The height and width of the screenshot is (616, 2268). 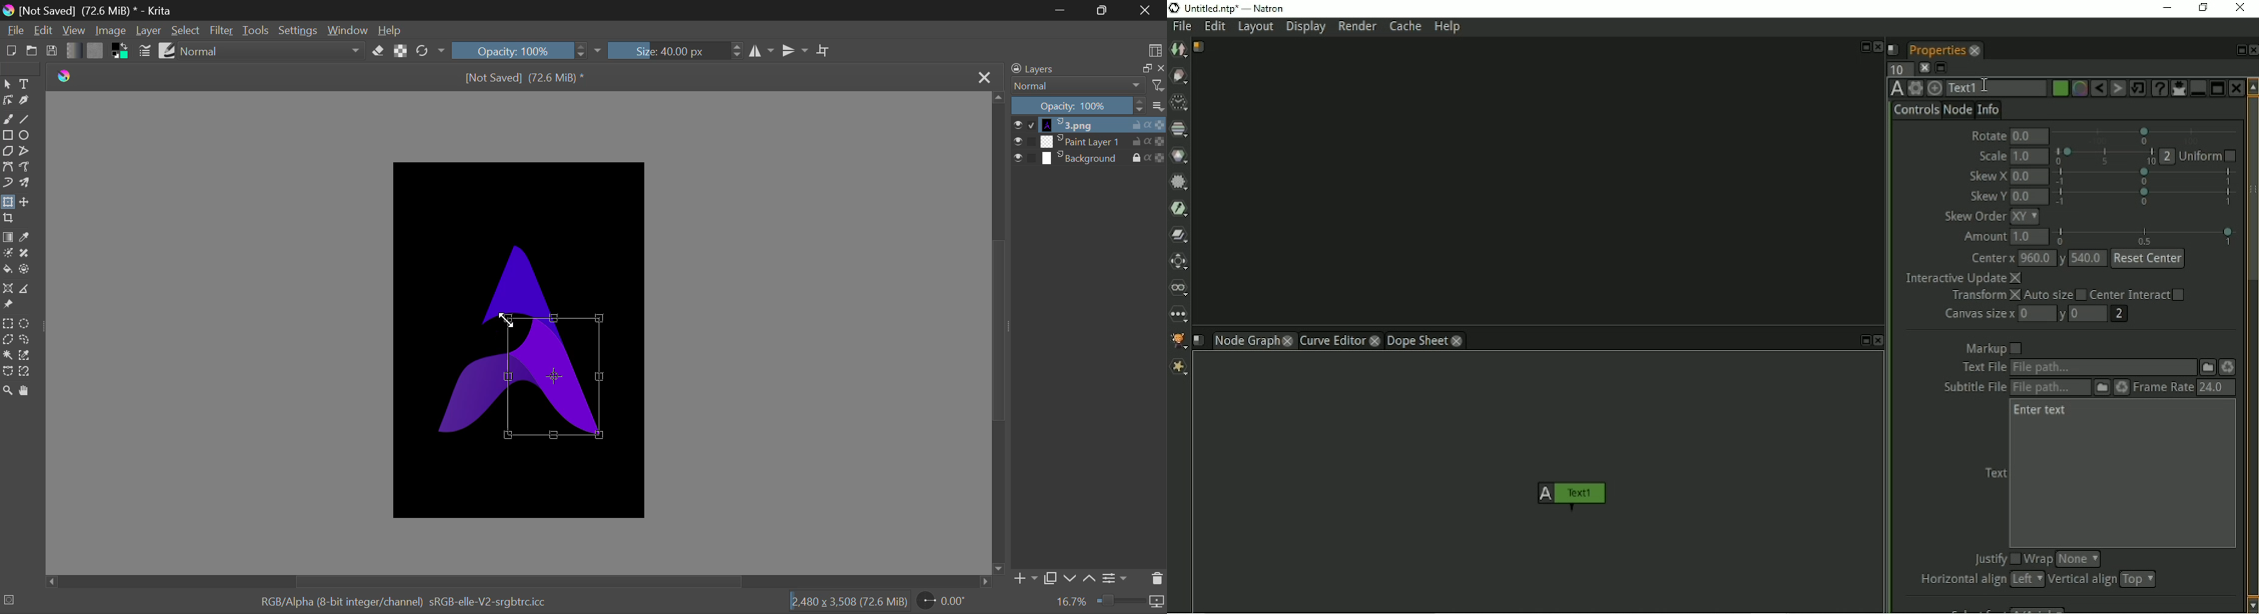 I want to click on Select, so click(x=186, y=30).